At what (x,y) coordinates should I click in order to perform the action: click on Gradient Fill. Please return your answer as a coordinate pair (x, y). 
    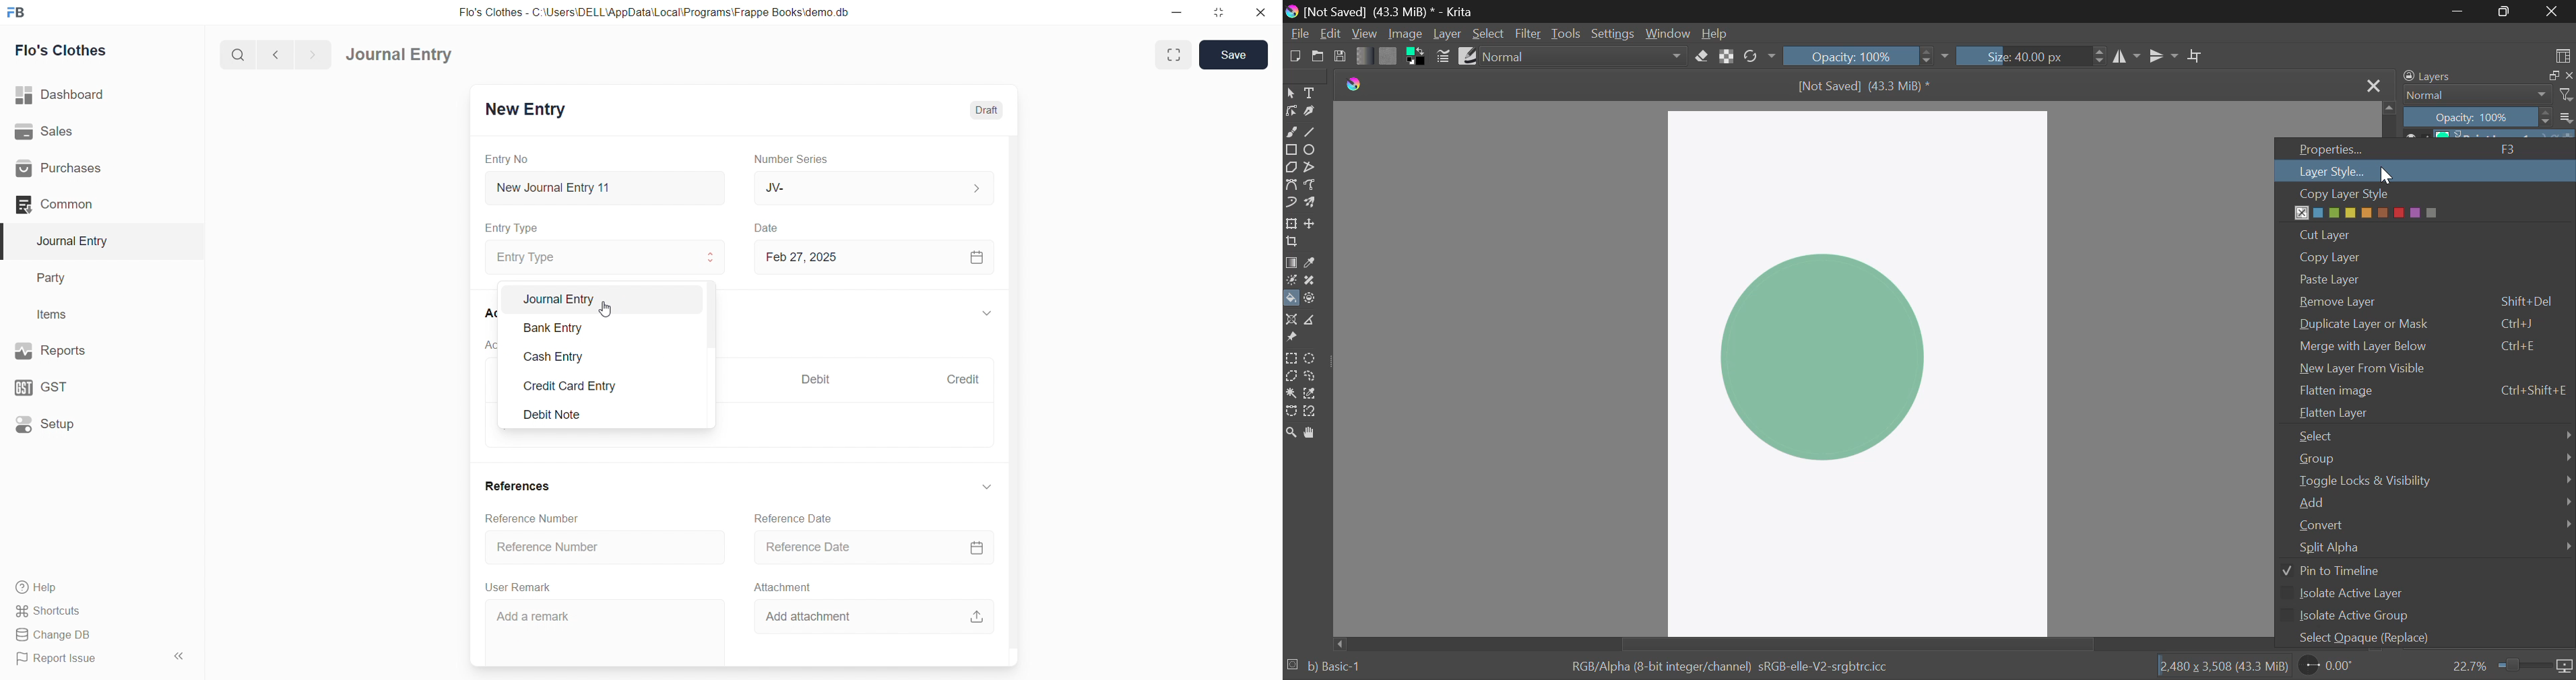
    Looking at the image, I should click on (1292, 263).